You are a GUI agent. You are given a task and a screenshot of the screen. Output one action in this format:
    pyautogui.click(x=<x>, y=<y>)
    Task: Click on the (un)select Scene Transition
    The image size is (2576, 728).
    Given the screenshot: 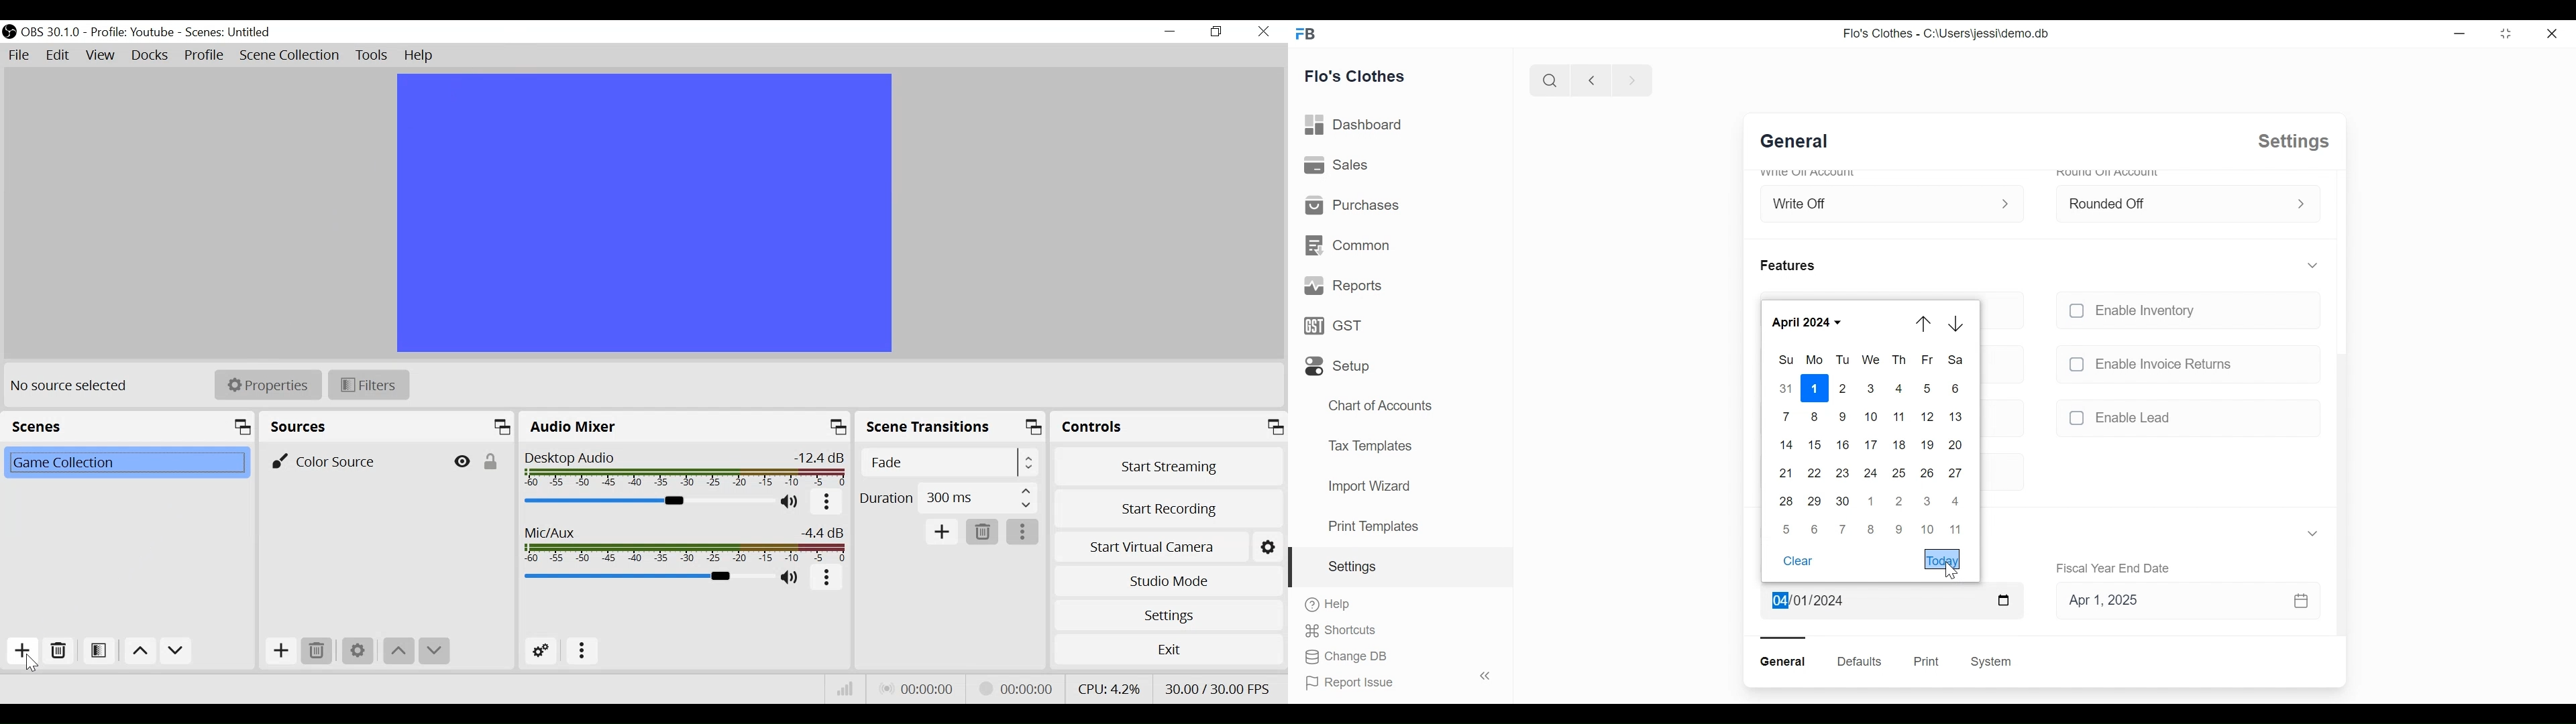 What is the action you would take?
    pyautogui.click(x=947, y=463)
    